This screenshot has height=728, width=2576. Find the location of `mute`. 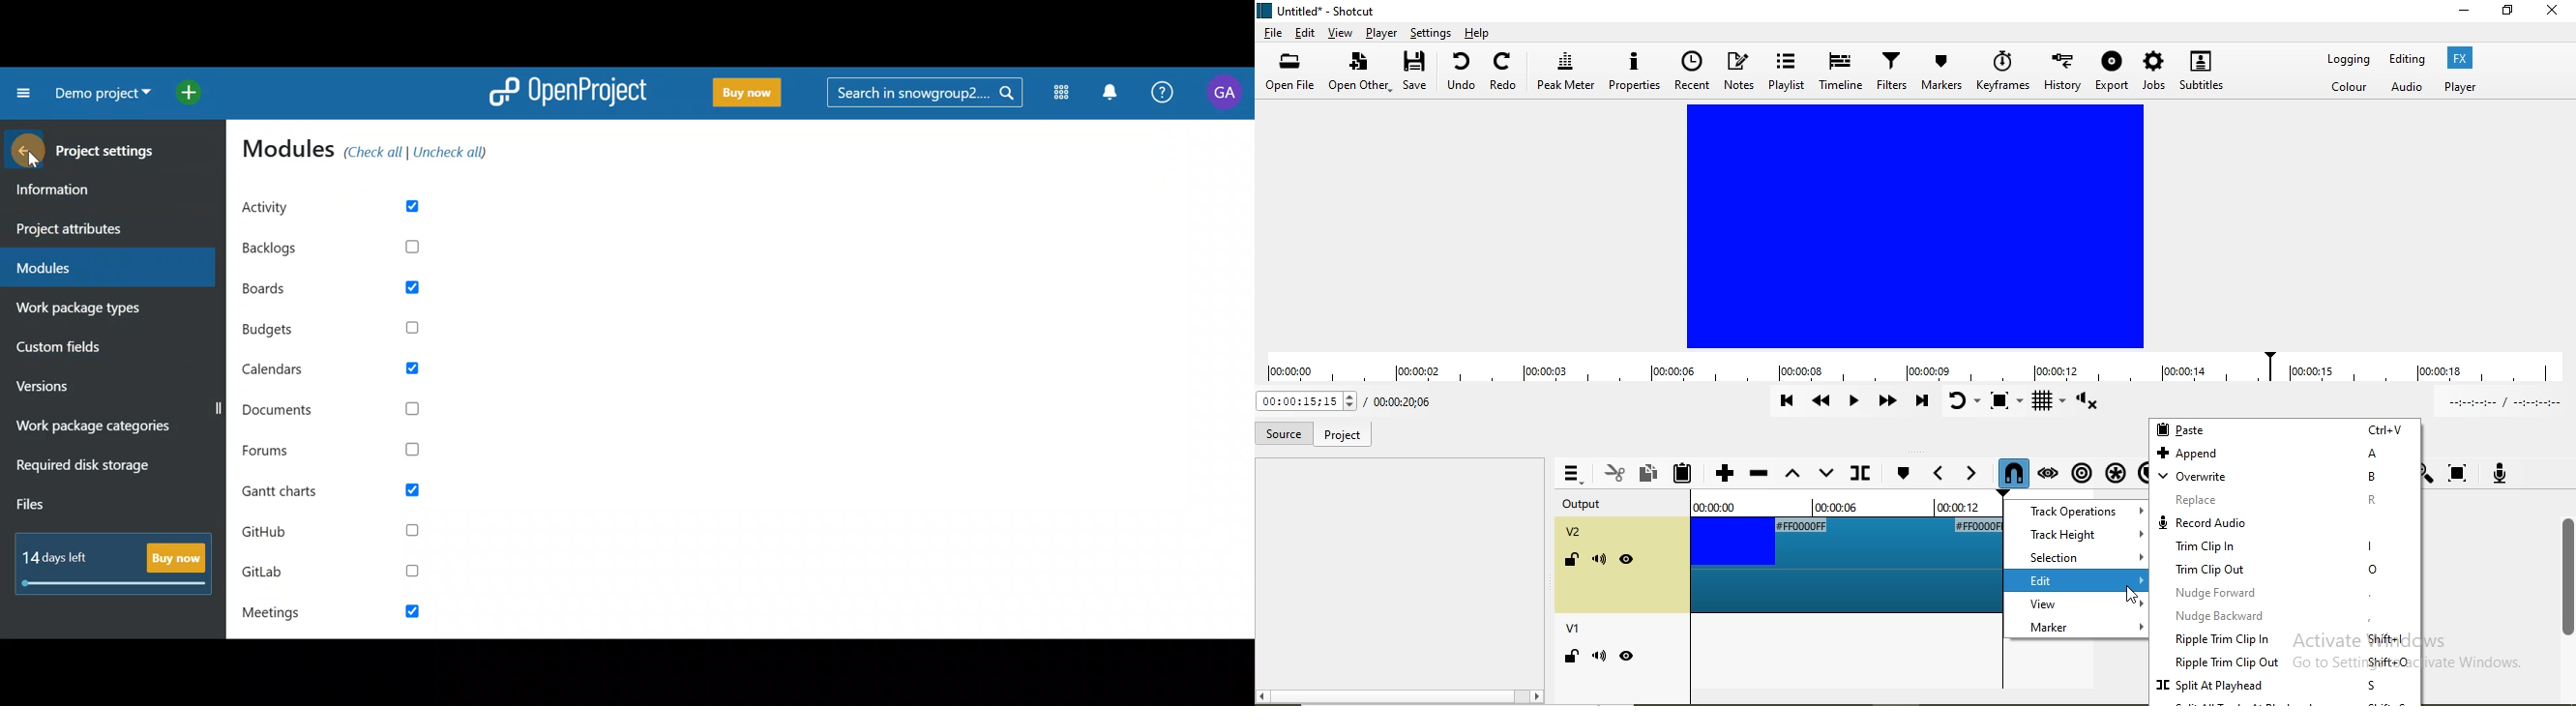

mute is located at coordinates (1599, 656).